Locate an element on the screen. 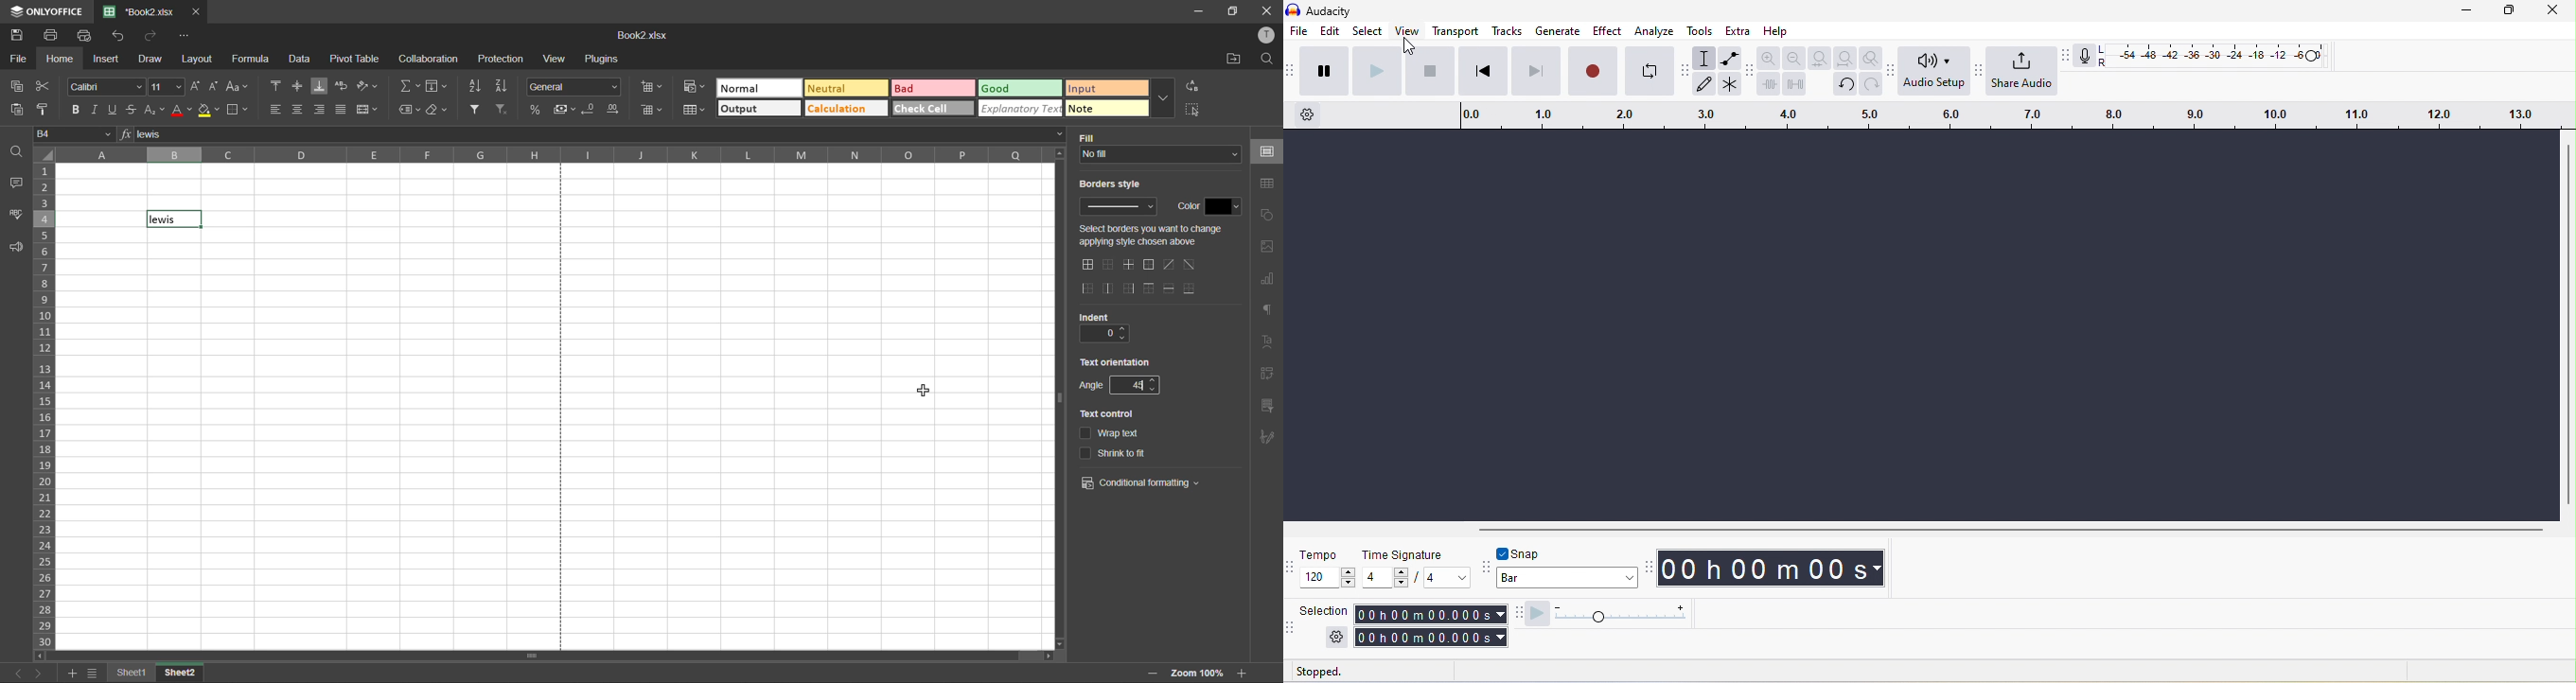  horizontal inner lines only is located at coordinates (1171, 288).